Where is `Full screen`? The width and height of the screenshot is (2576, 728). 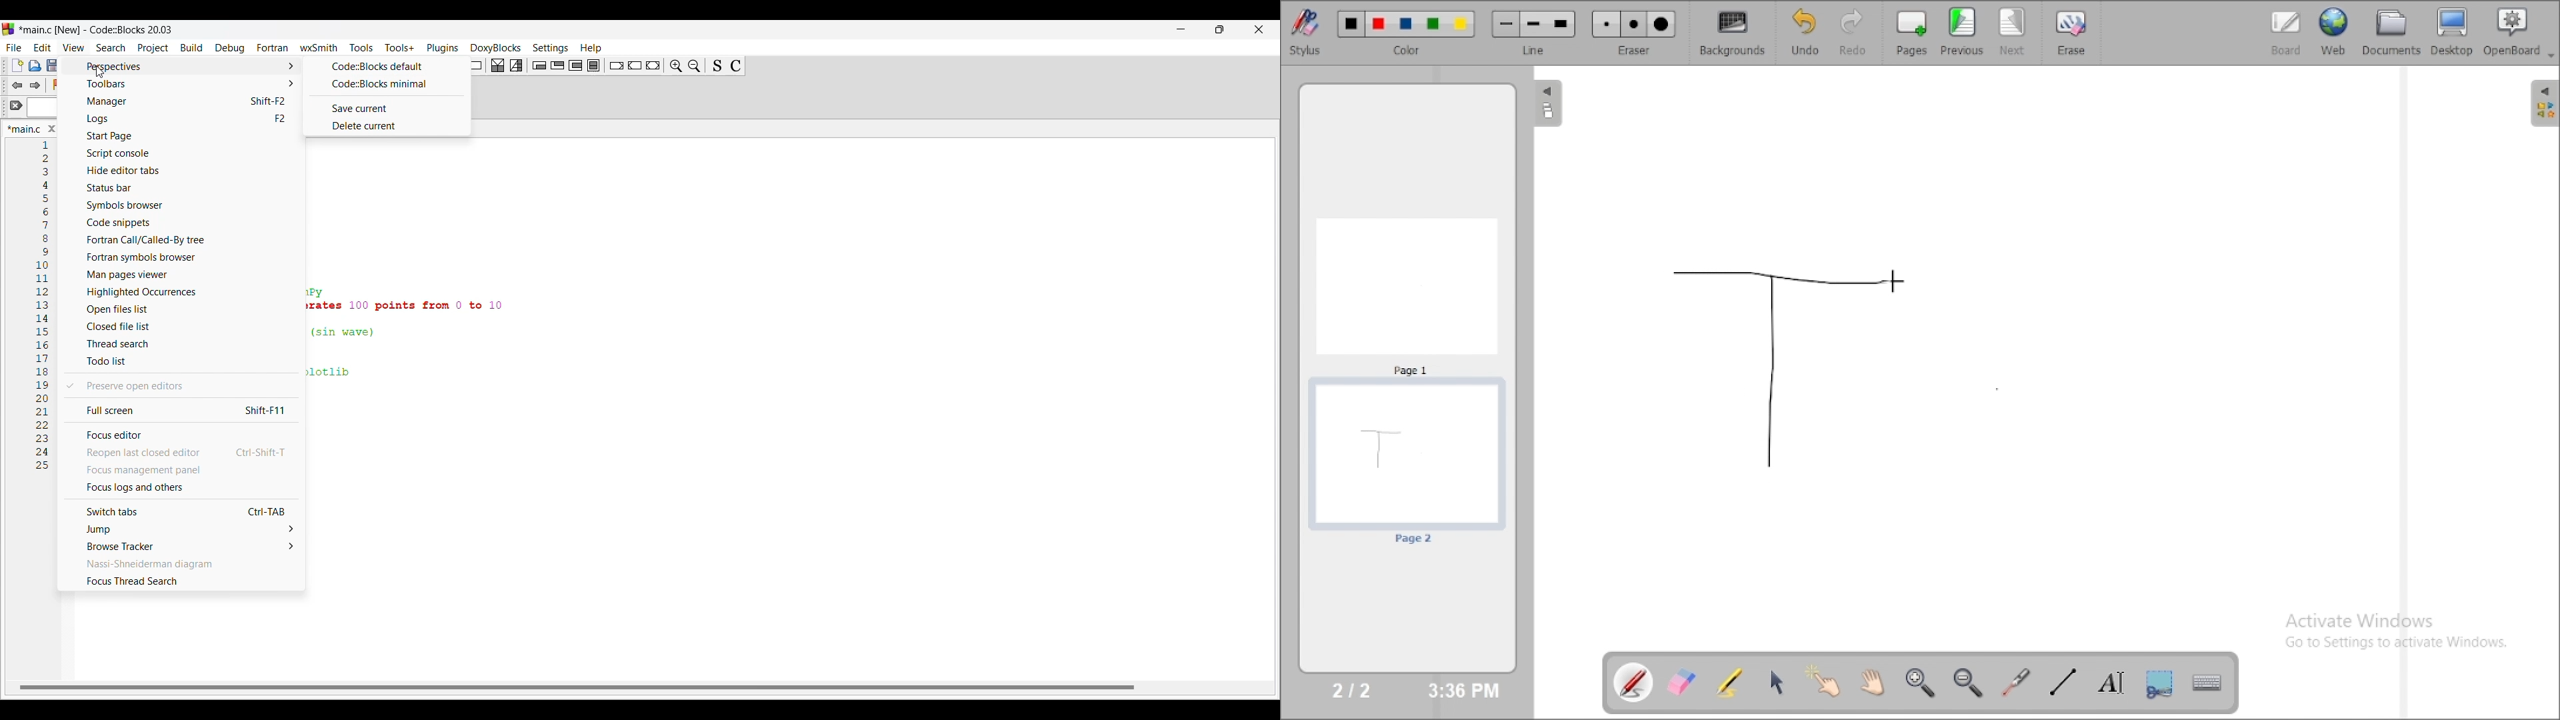
Full screen is located at coordinates (179, 409).